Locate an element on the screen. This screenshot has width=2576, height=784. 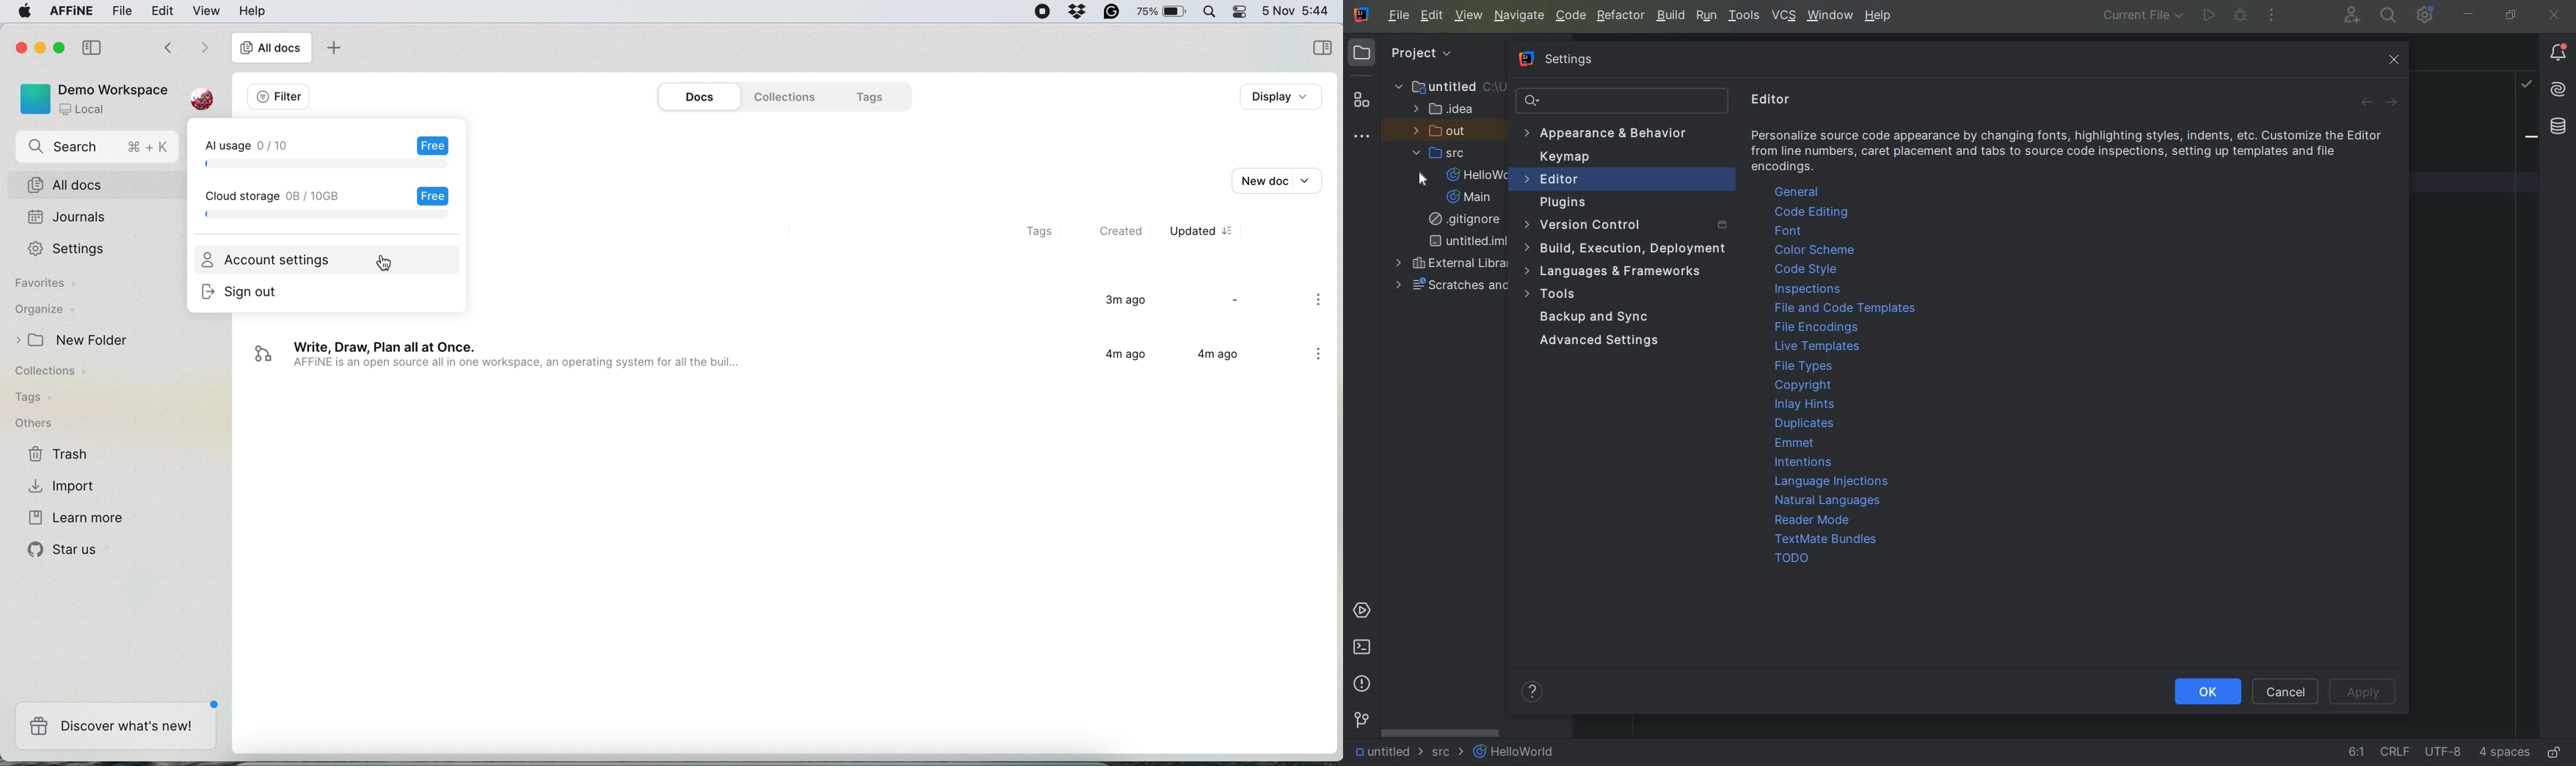
more options is located at coordinates (1321, 355).